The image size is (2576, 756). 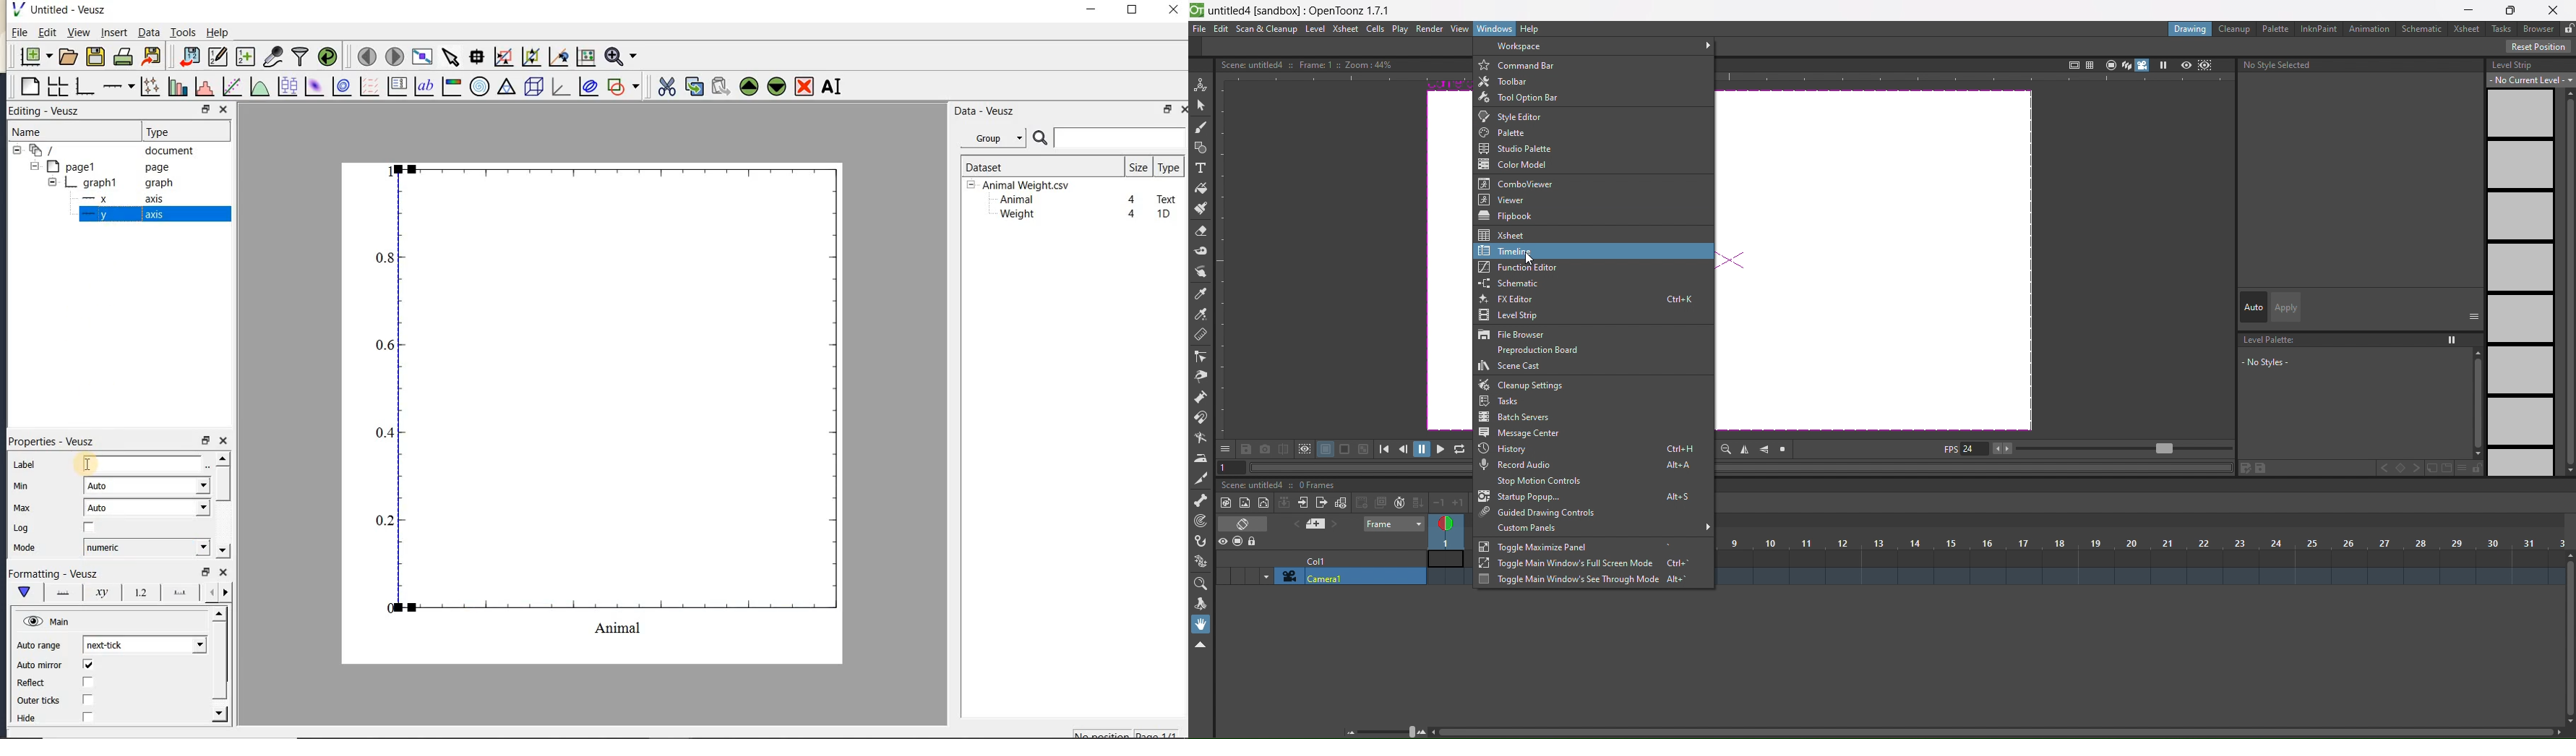 I want to click on Auto, so click(x=146, y=486).